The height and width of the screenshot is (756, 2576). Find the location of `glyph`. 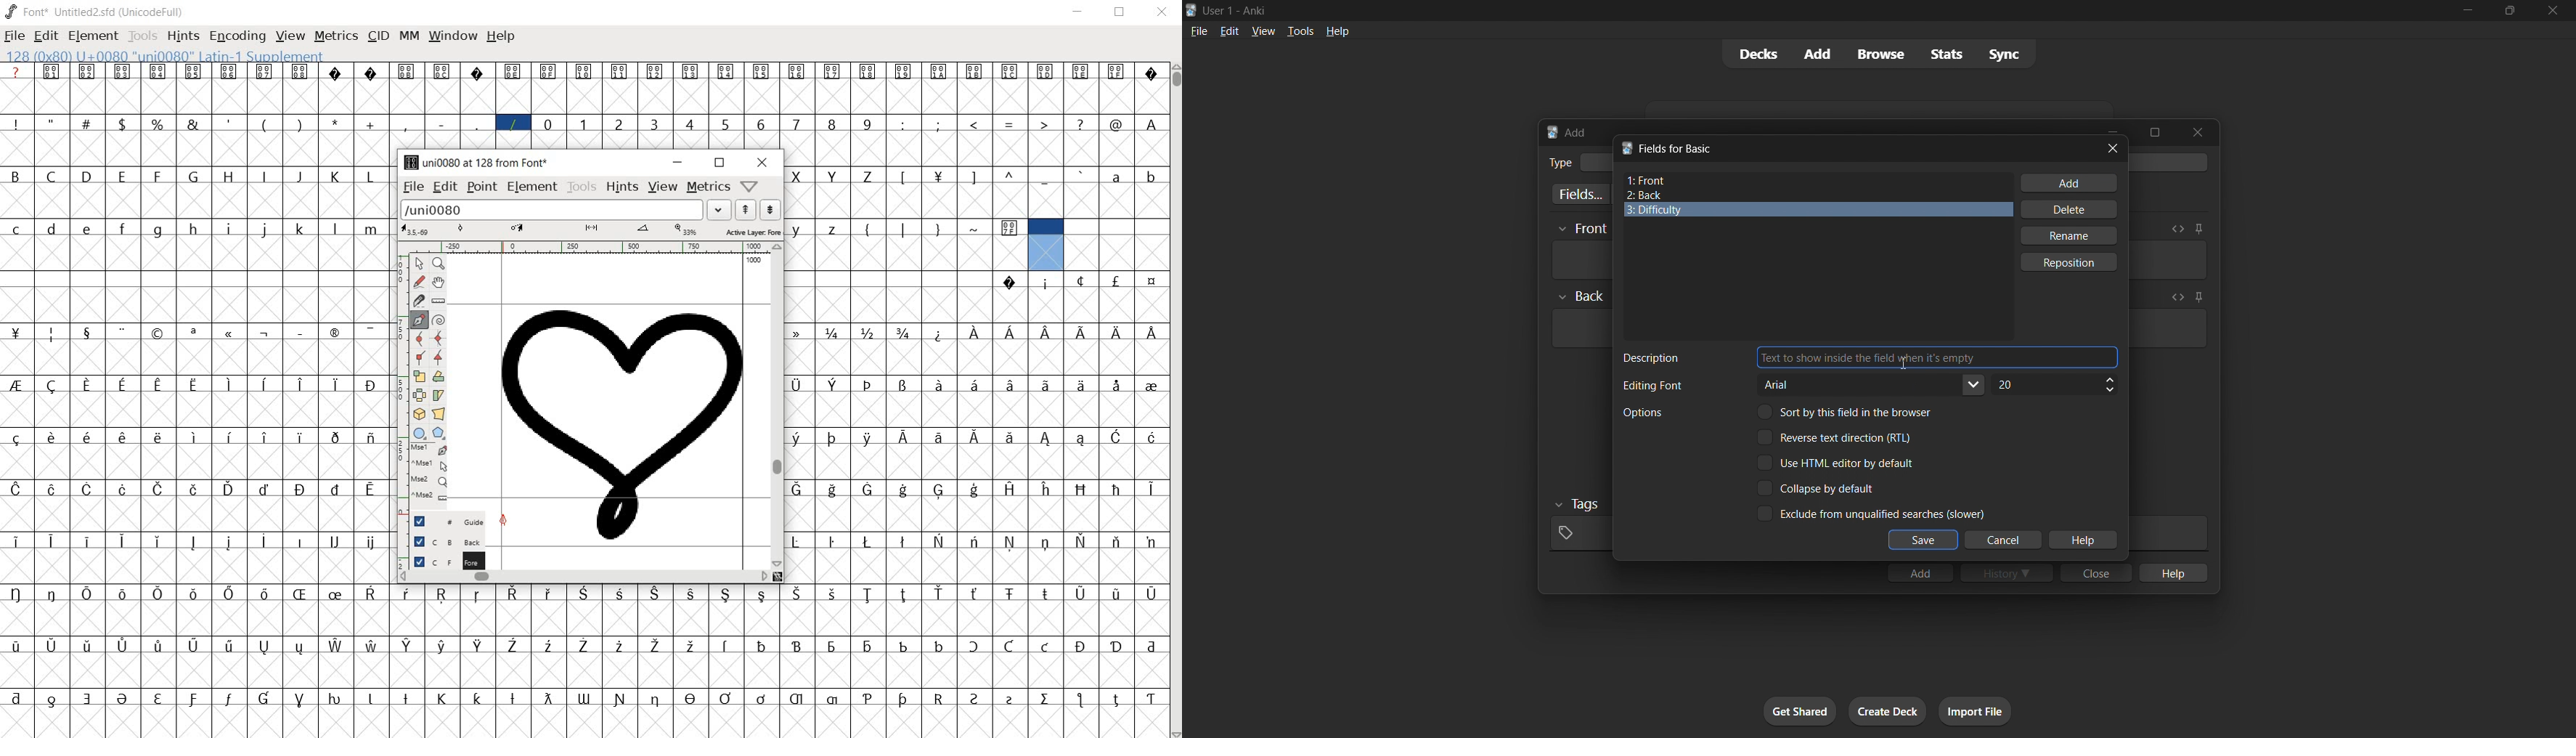

glyph is located at coordinates (265, 334).